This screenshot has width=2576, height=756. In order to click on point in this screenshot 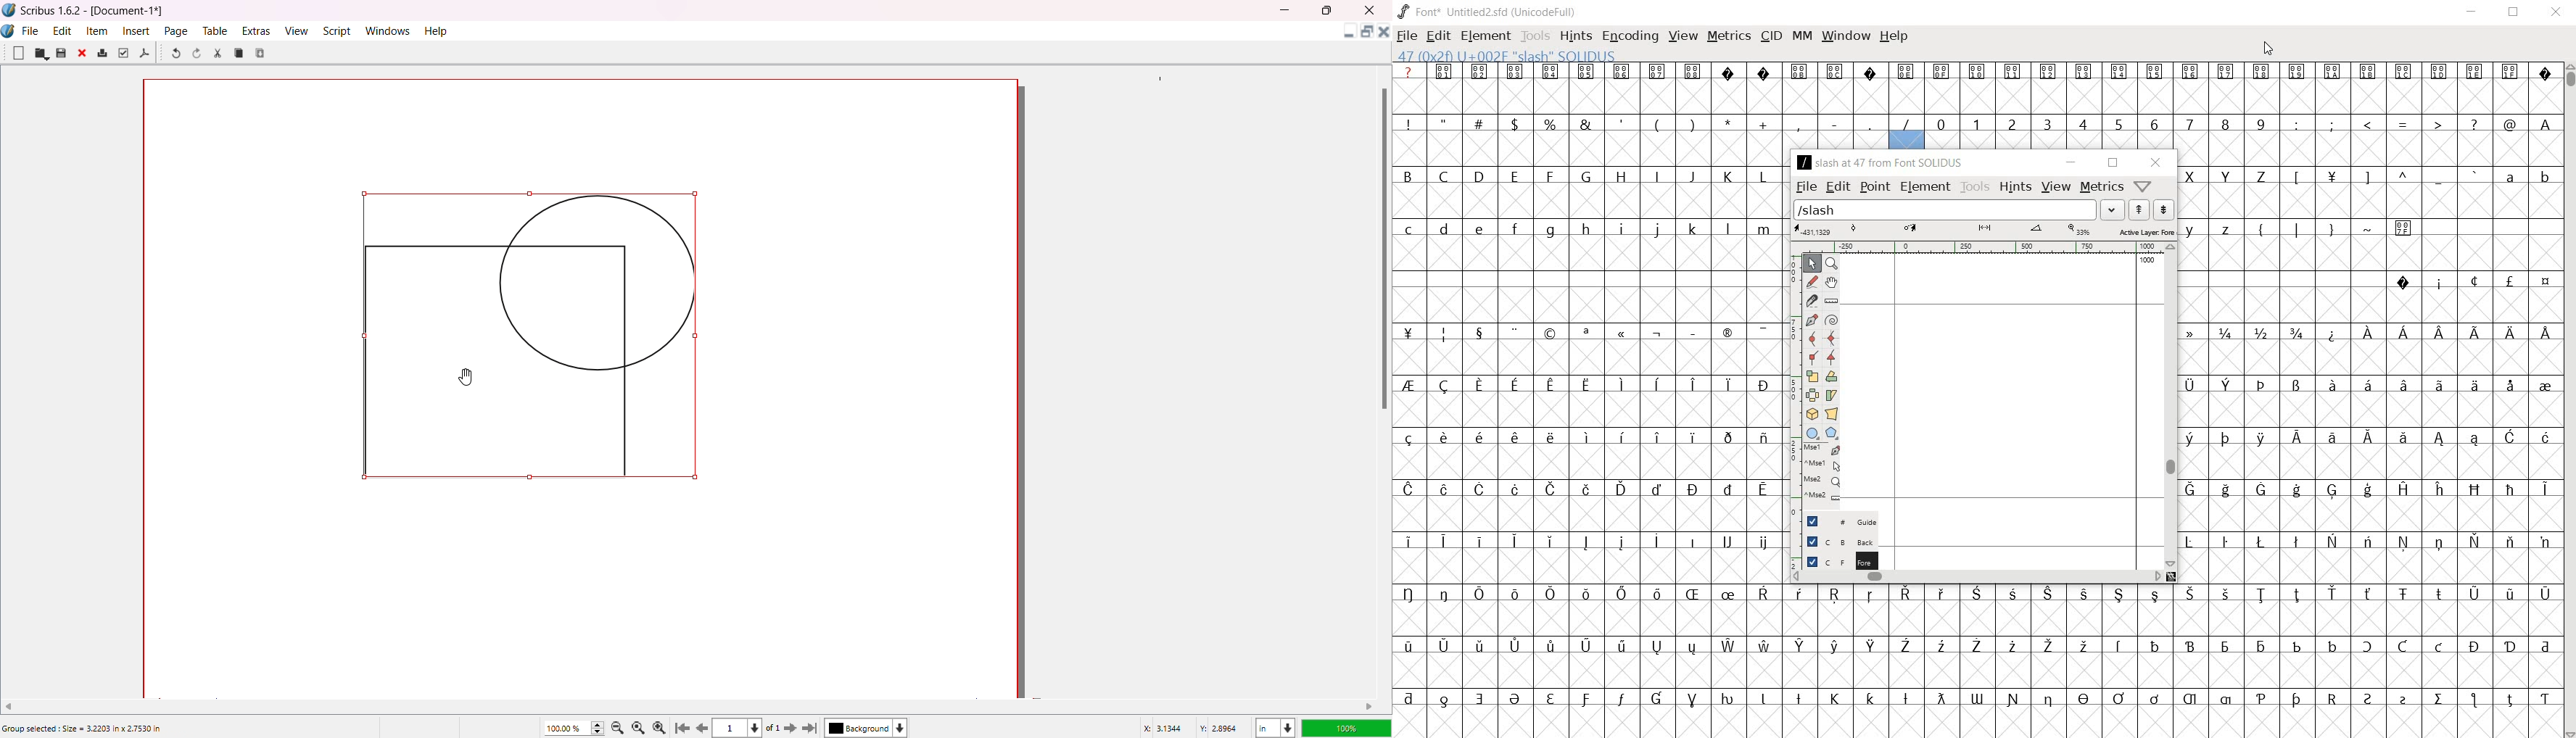, I will do `click(1873, 186)`.